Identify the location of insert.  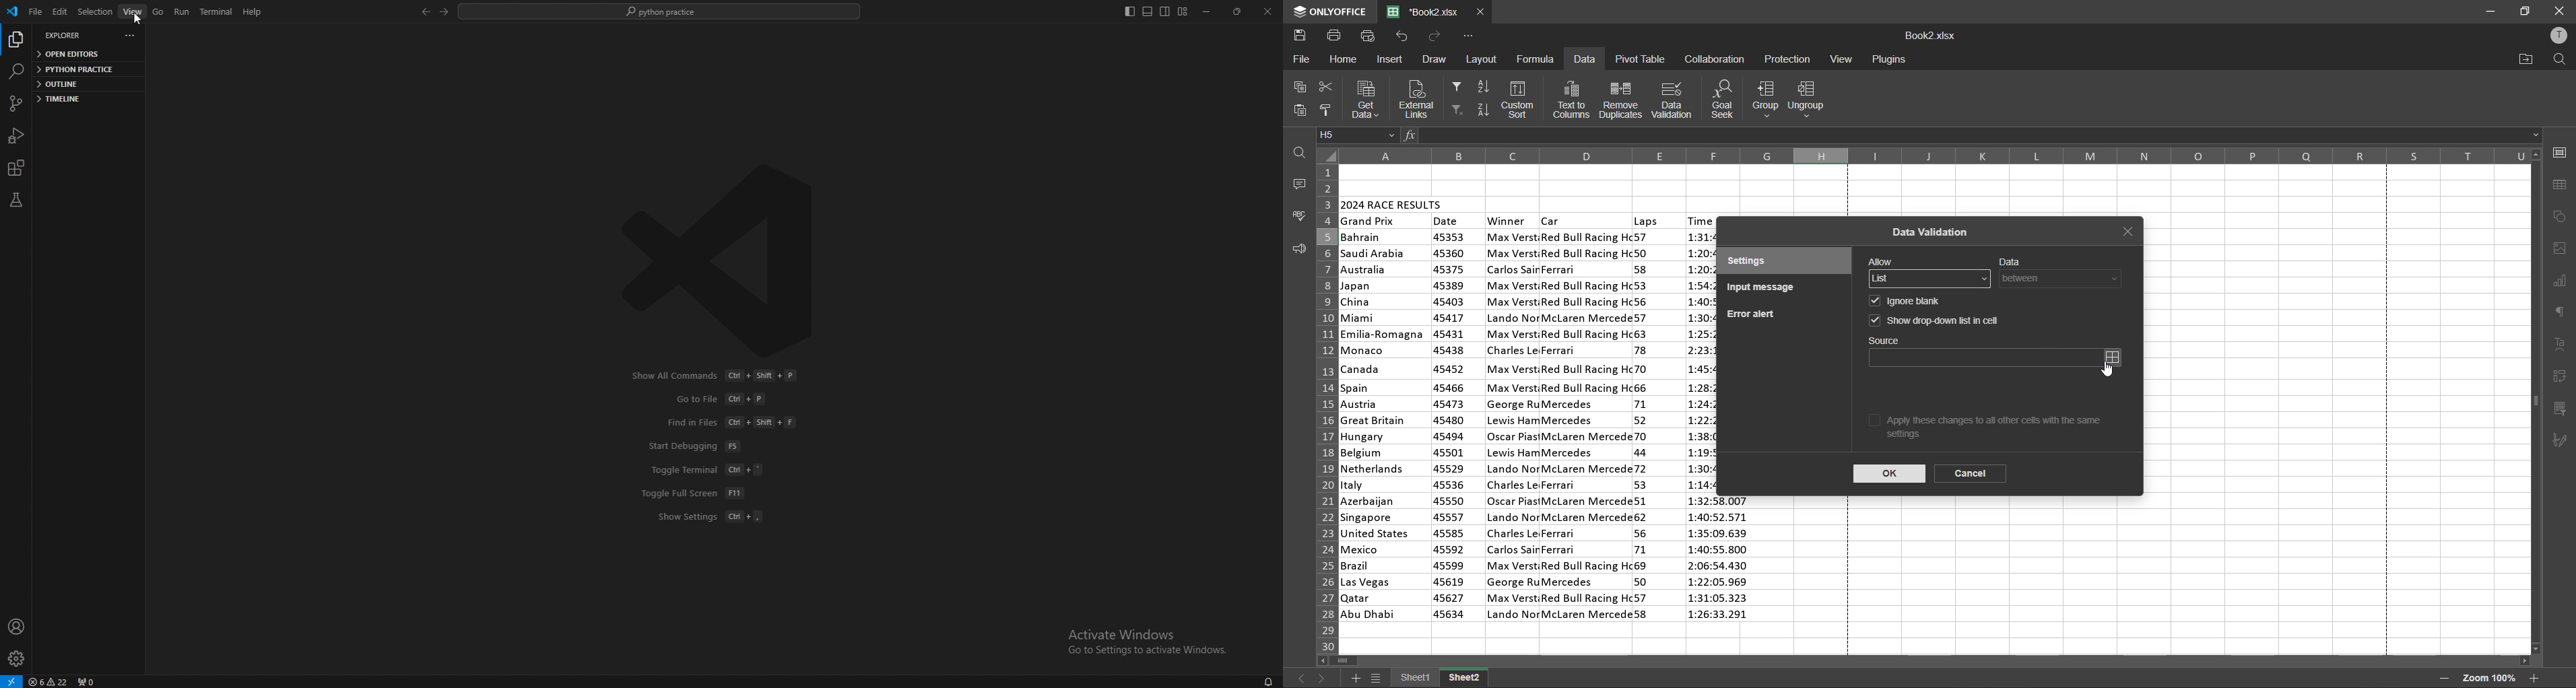
(1392, 59).